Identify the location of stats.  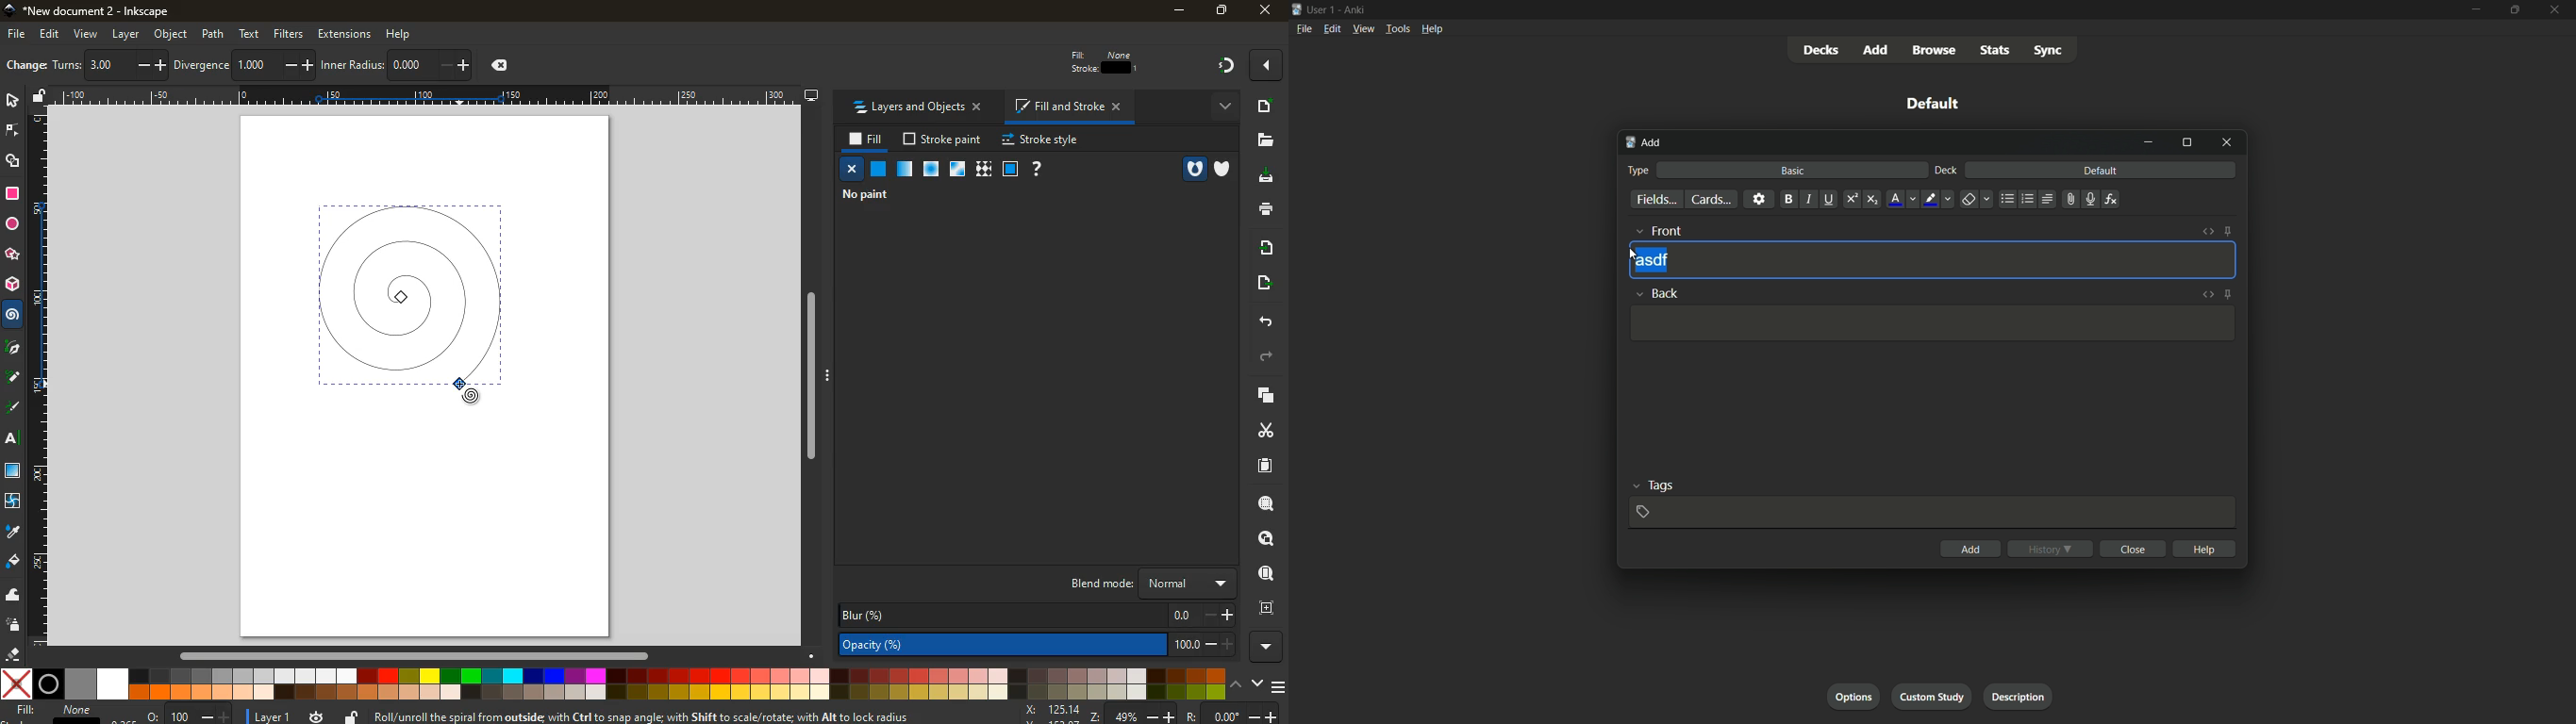
(1995, 51).